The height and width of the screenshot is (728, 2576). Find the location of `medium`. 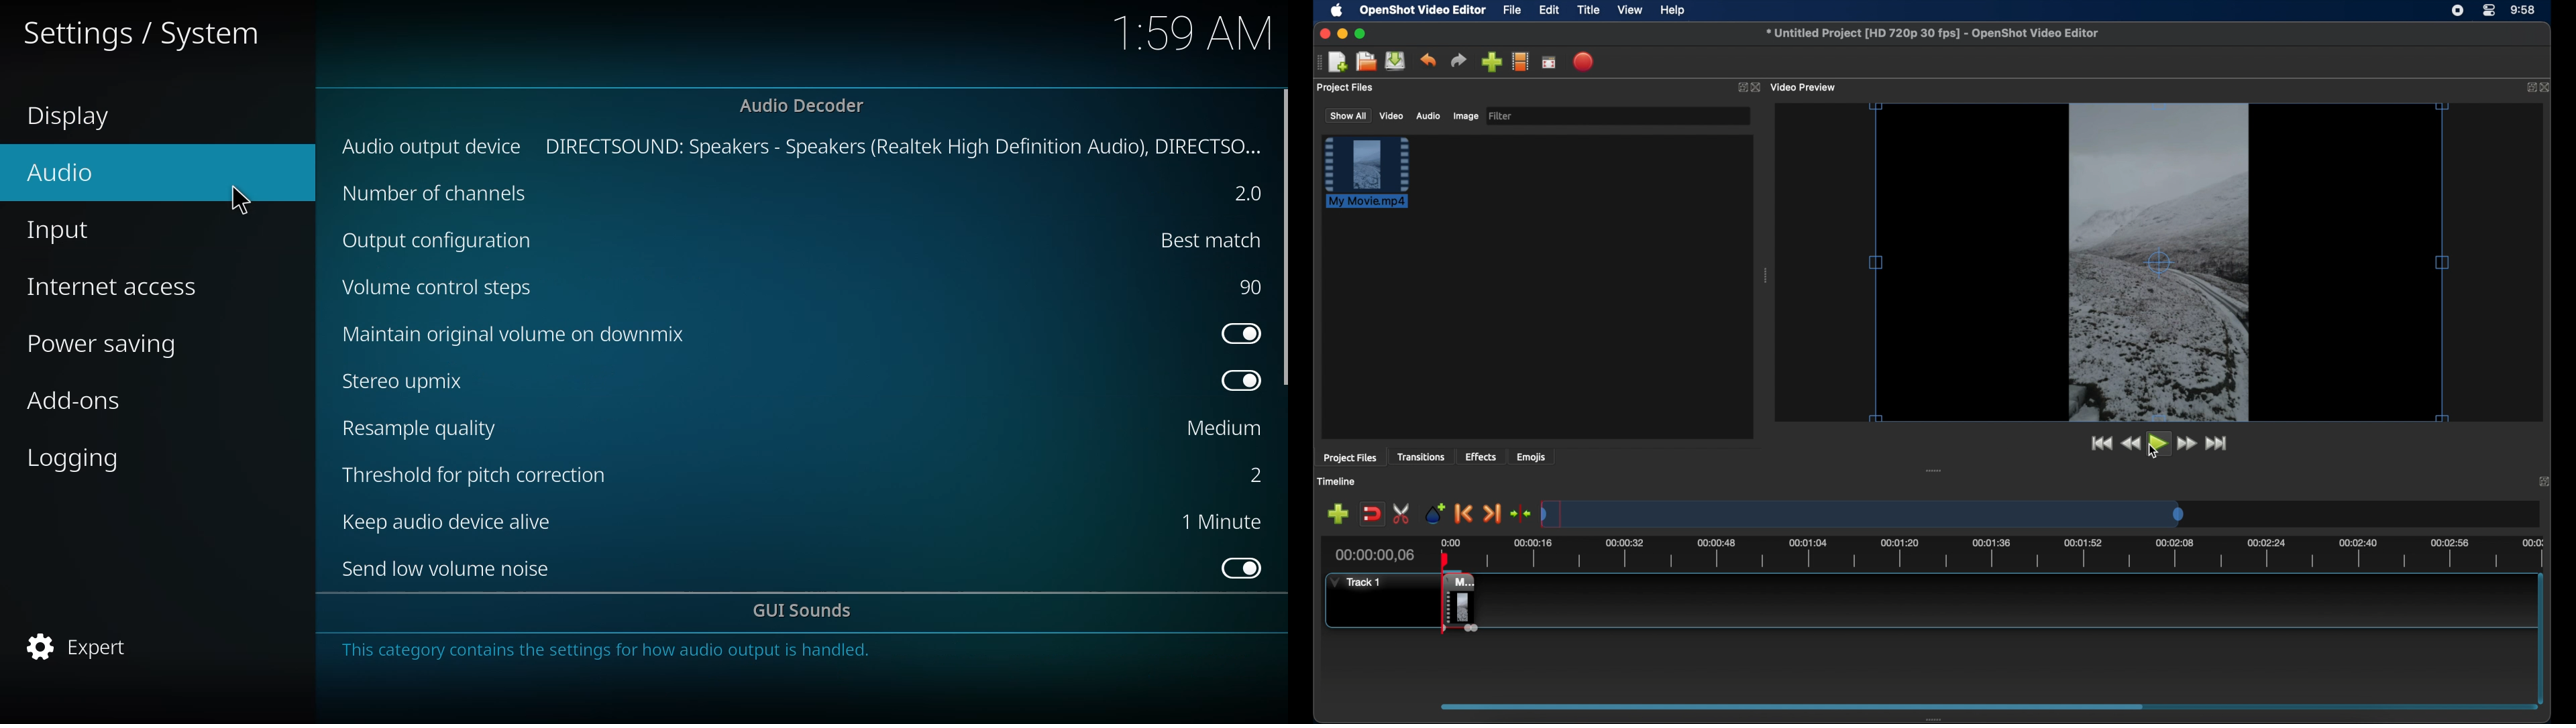

medium is located at coordinates (1221, 428).